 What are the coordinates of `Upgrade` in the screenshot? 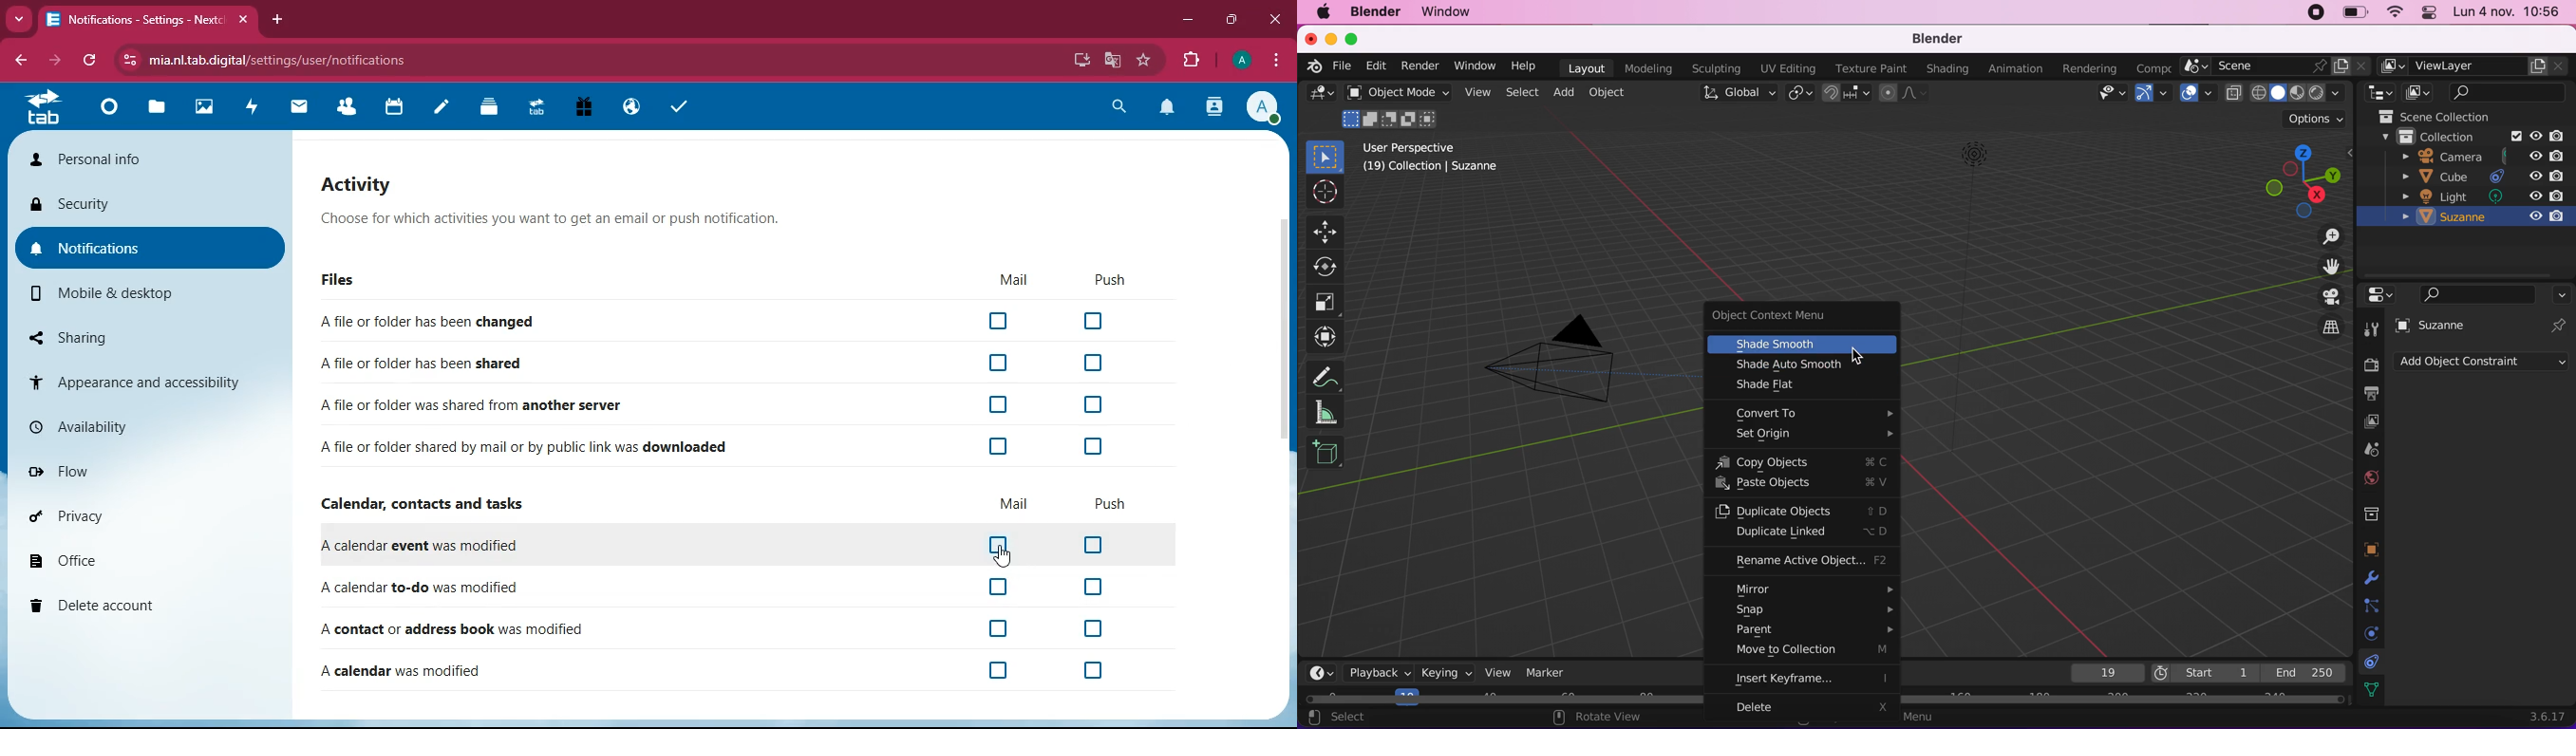 It's located at (537, 109).